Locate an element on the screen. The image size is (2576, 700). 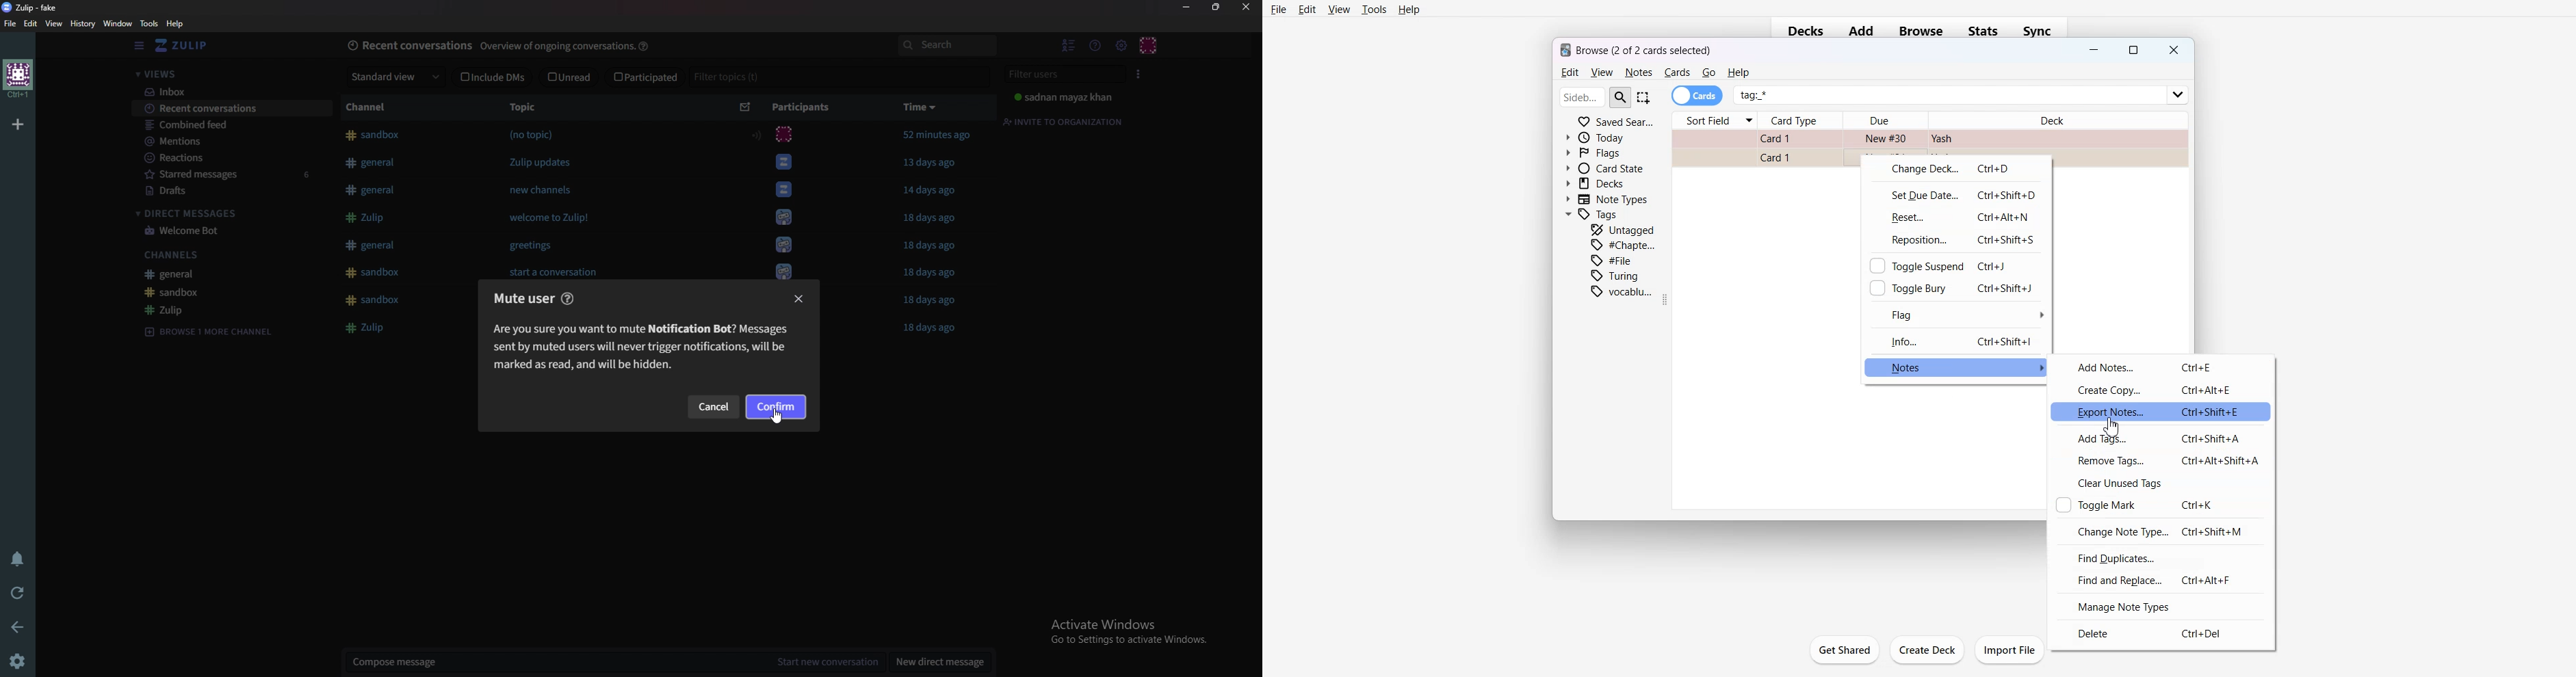
Toggle Mark is located at coordinates (2160, 505).